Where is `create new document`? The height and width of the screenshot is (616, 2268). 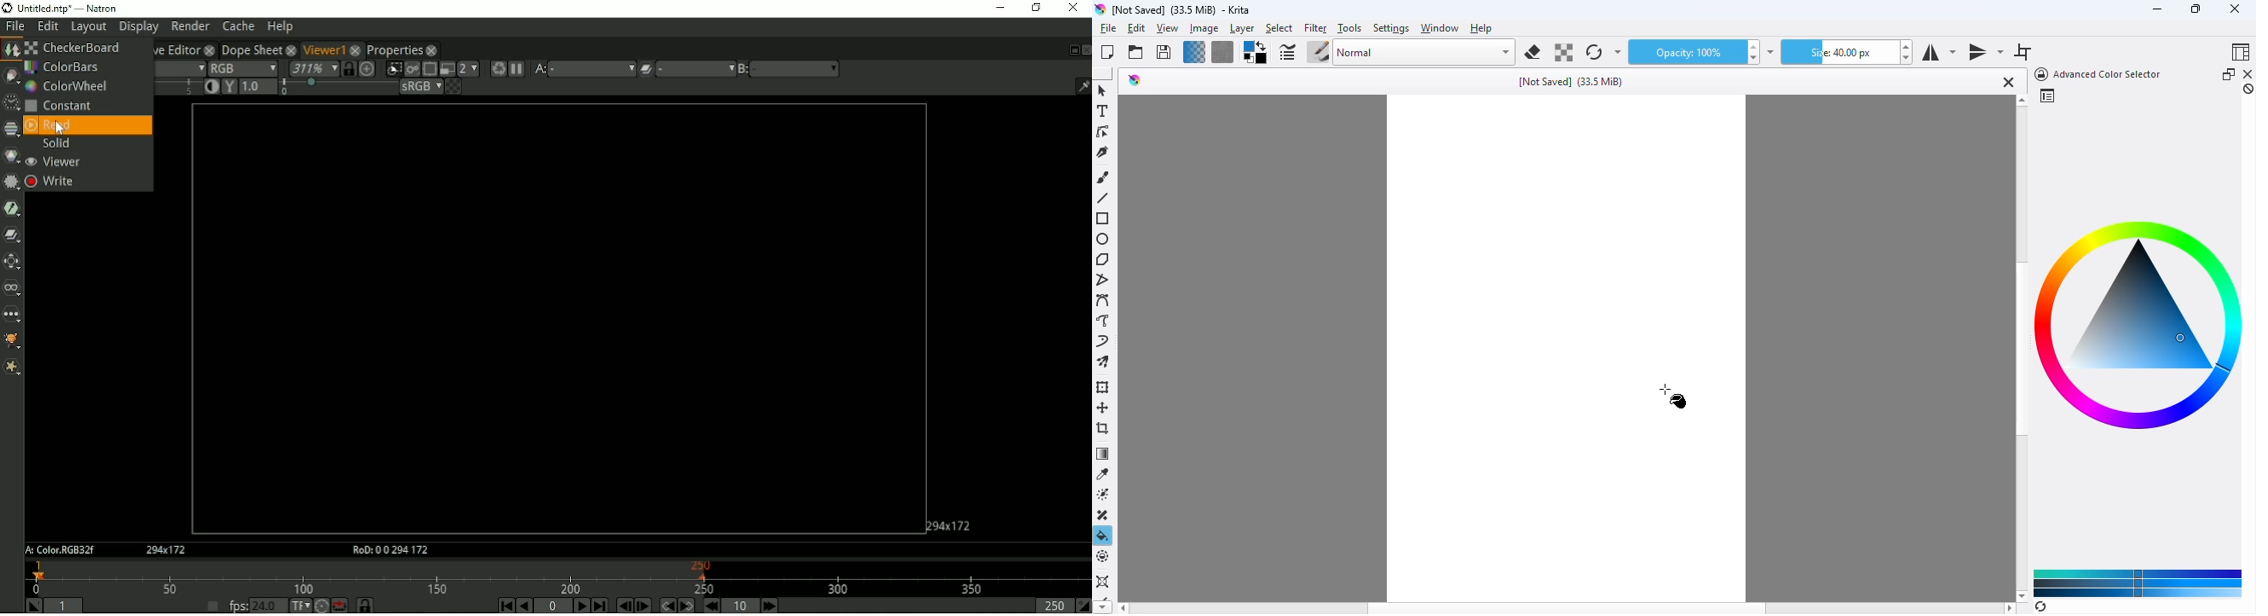
create new document is located at coordinates (1107, 52).